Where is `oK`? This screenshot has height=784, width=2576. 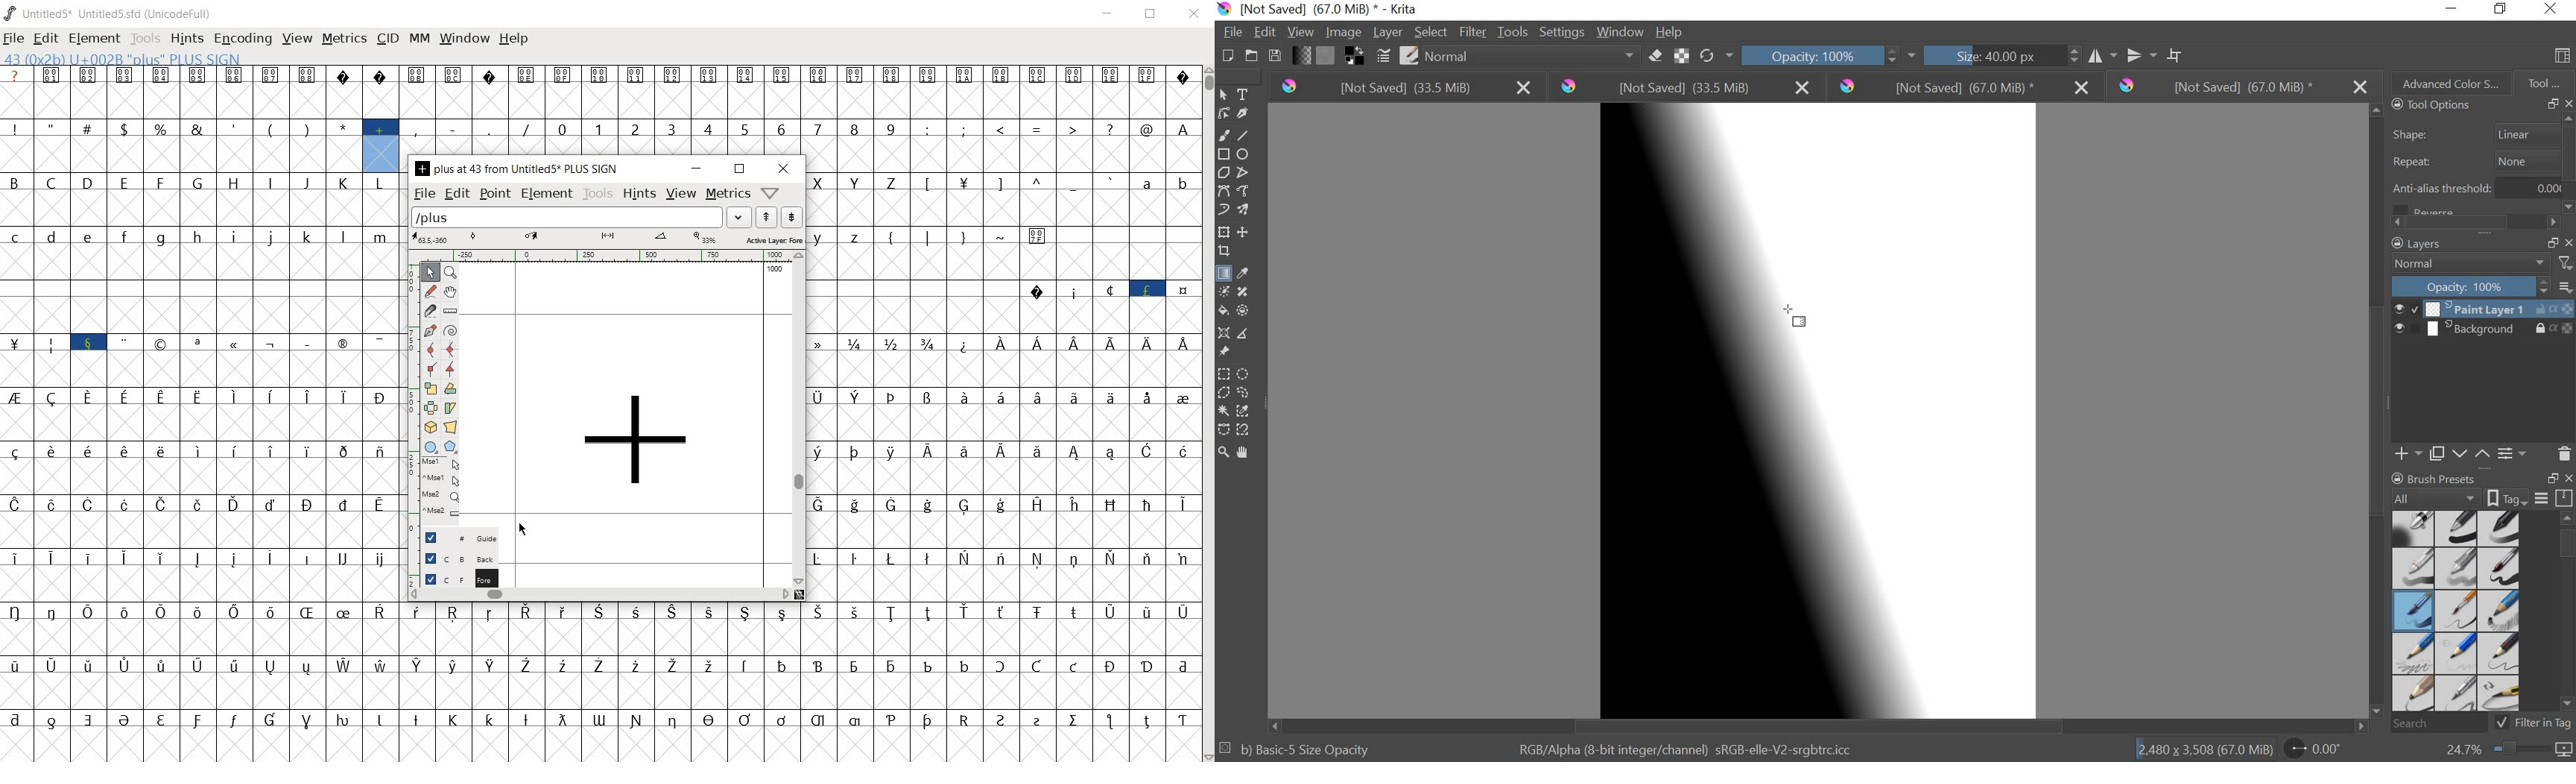
oK is located at coordinates (966, 360).